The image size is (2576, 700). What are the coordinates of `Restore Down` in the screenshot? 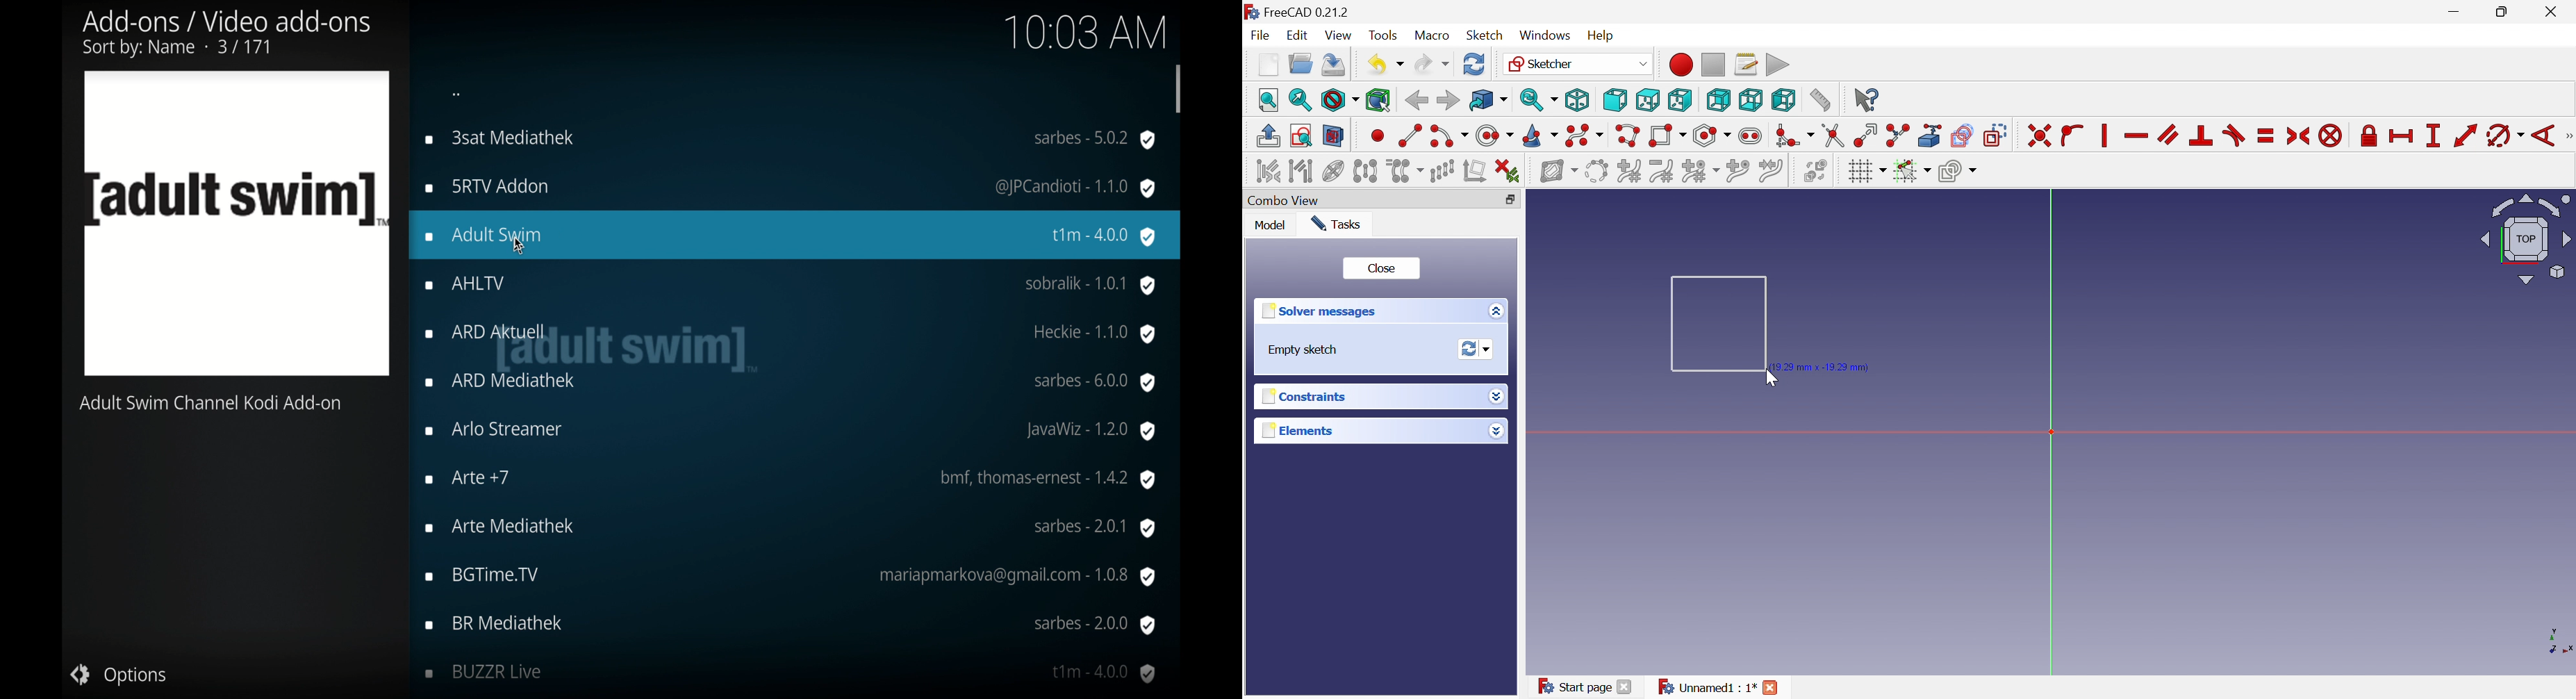 It's located at (2505, 13).